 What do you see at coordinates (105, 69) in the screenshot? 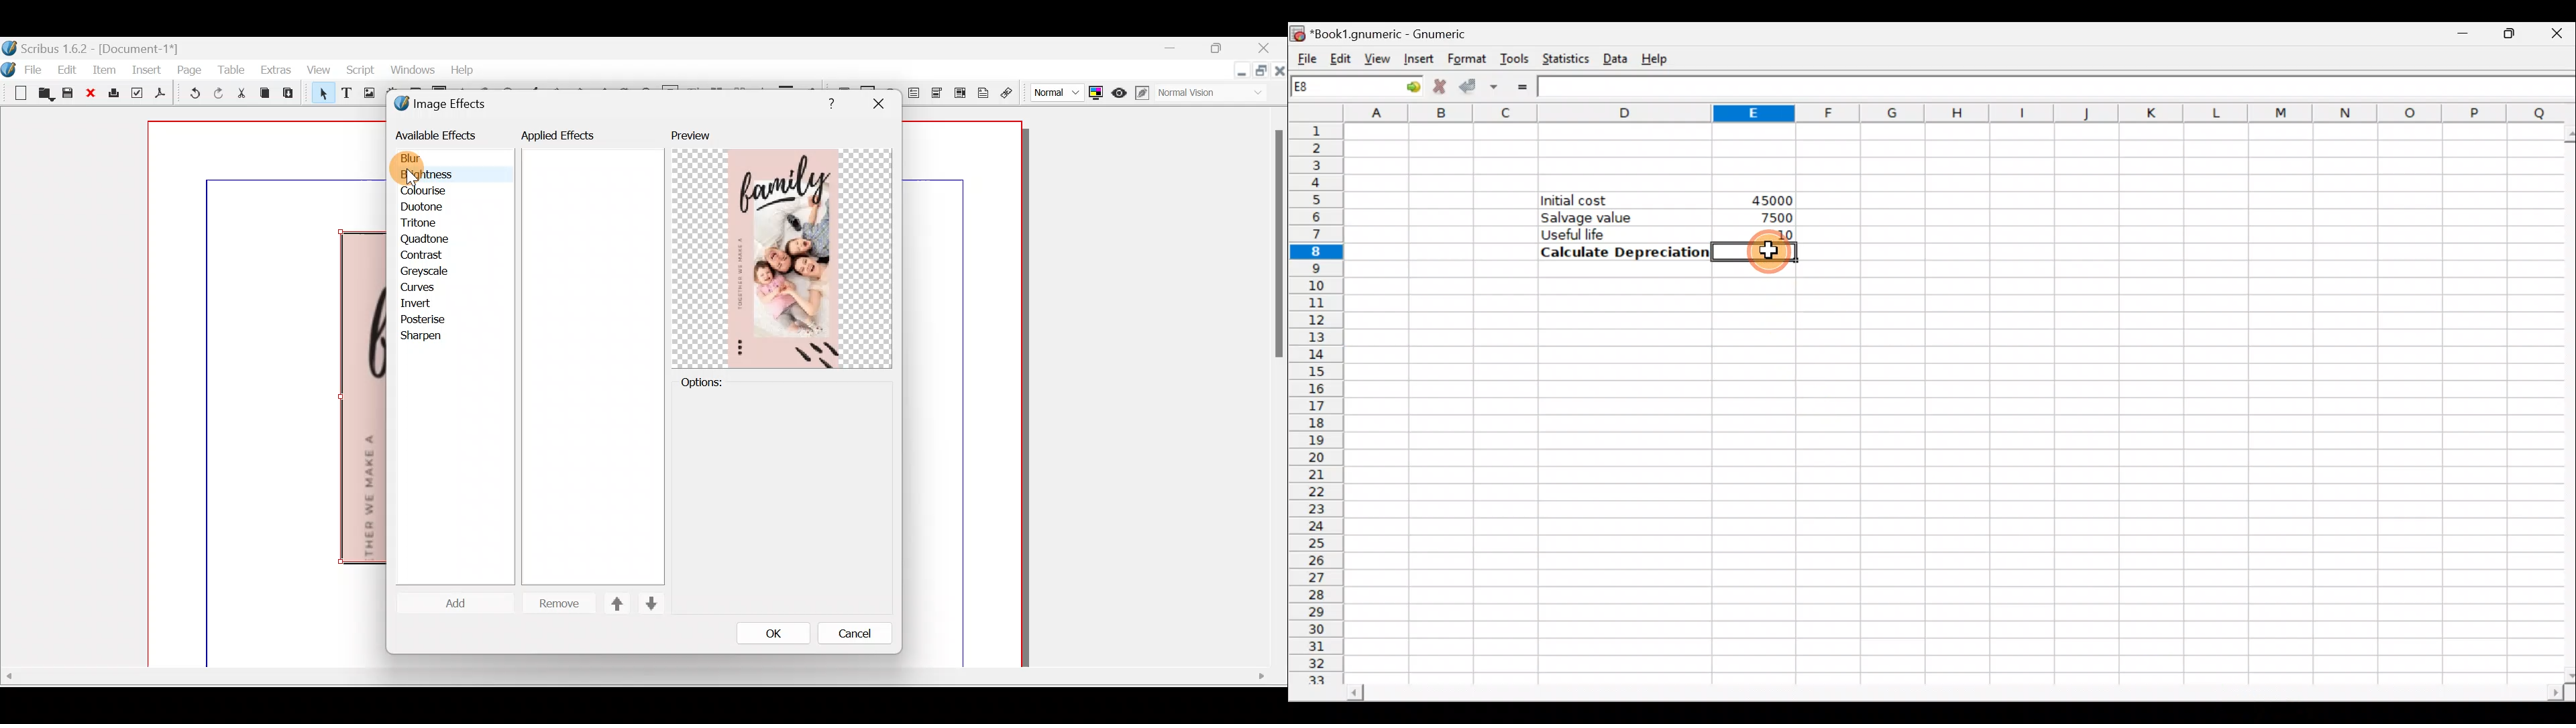
I see `Item` at bounding box center [105, 69].